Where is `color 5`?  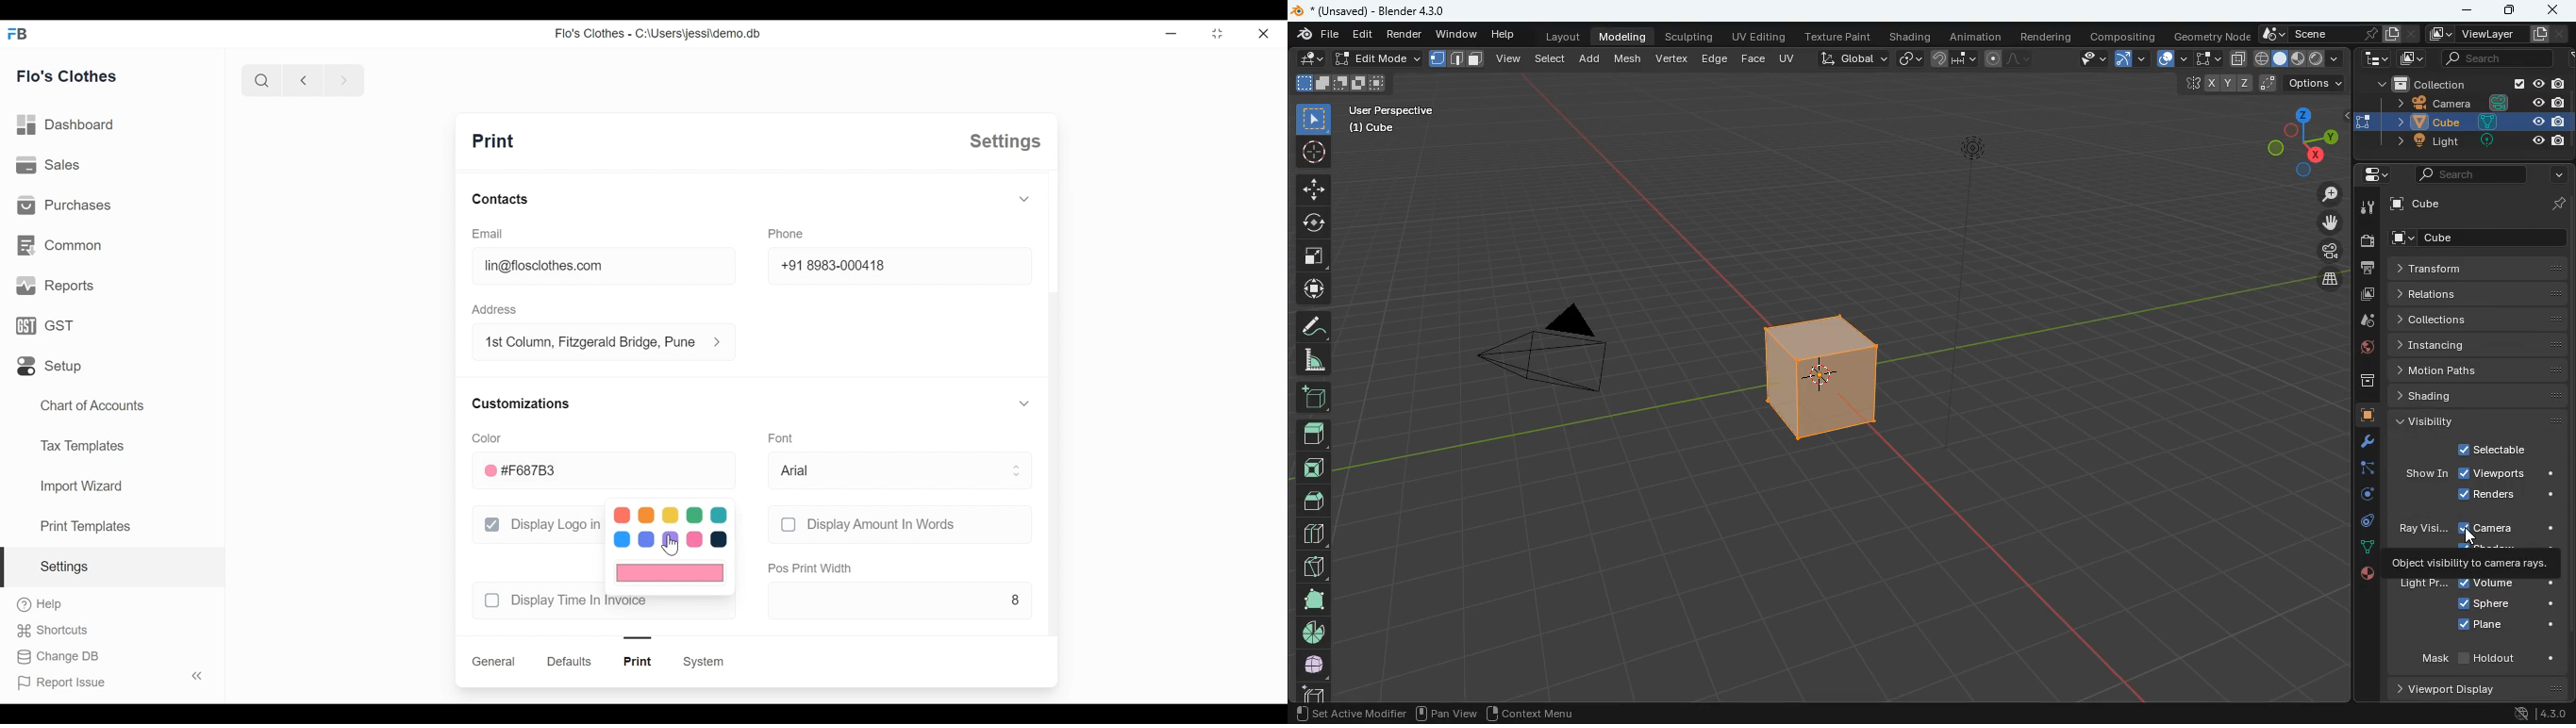 color 5 is located at coordinates (719, 515).